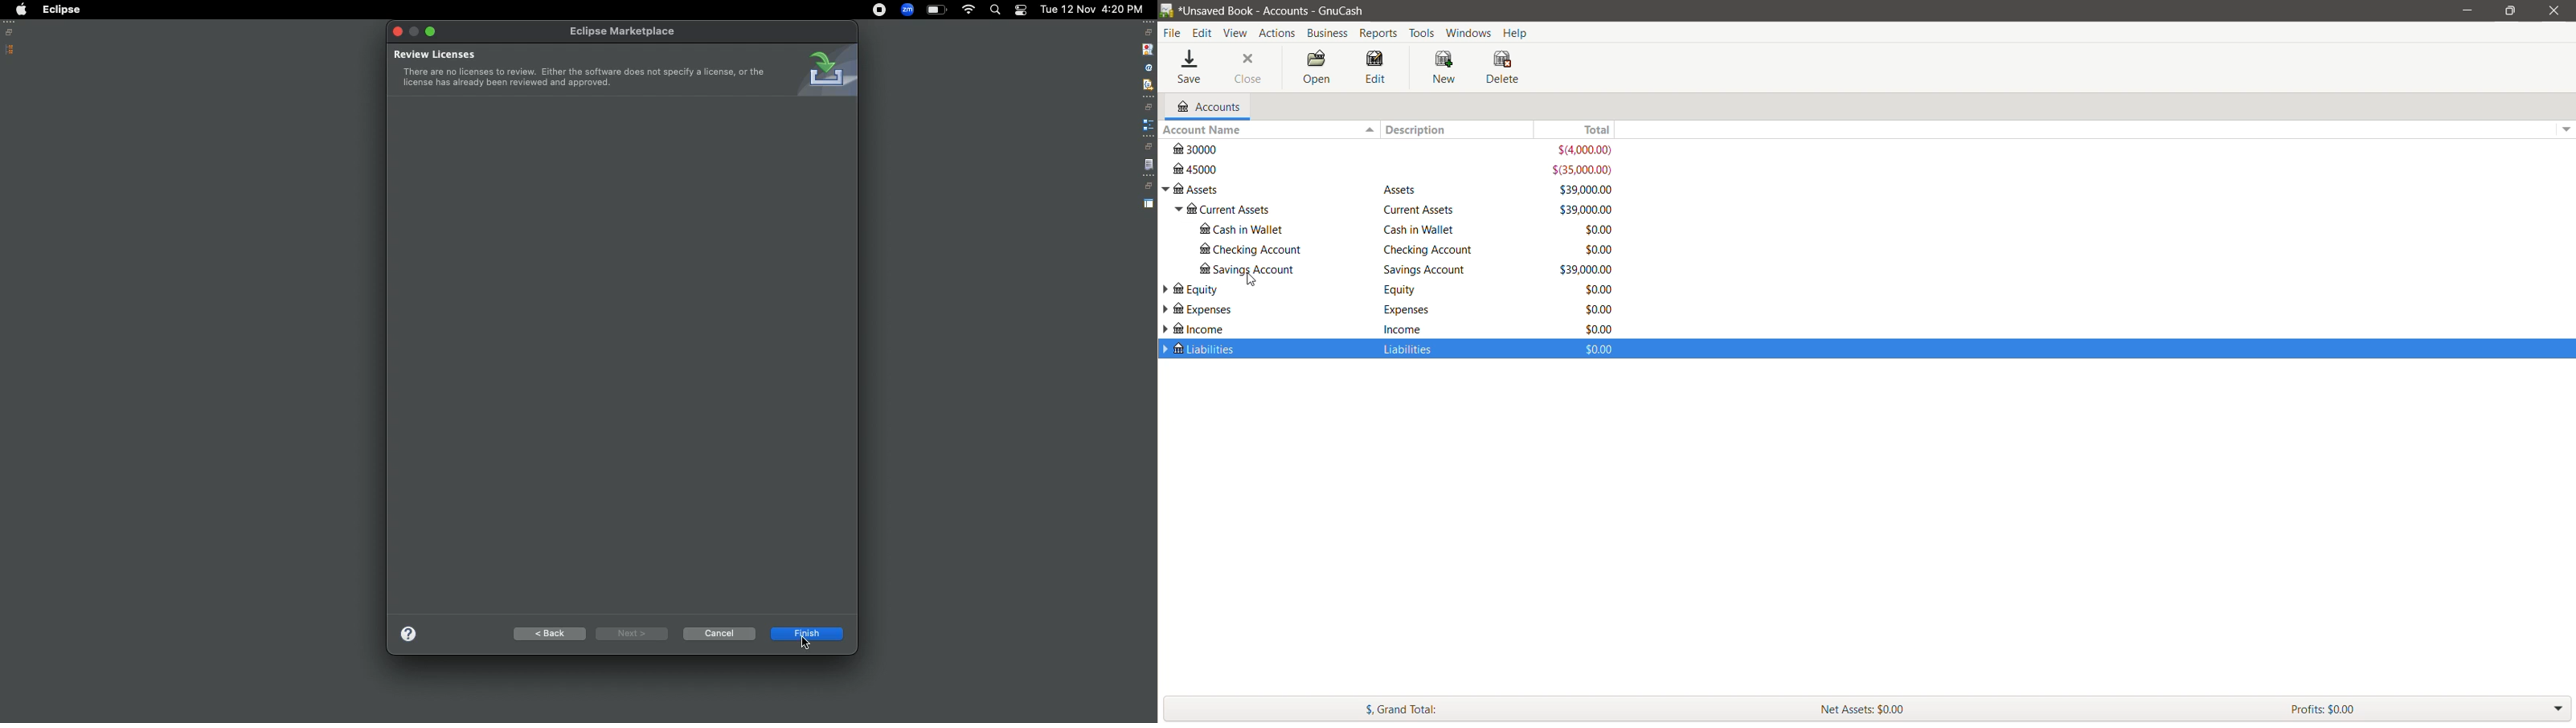 The image size is (2576, 728). I want to click on Accounts, so click(1205, 106).